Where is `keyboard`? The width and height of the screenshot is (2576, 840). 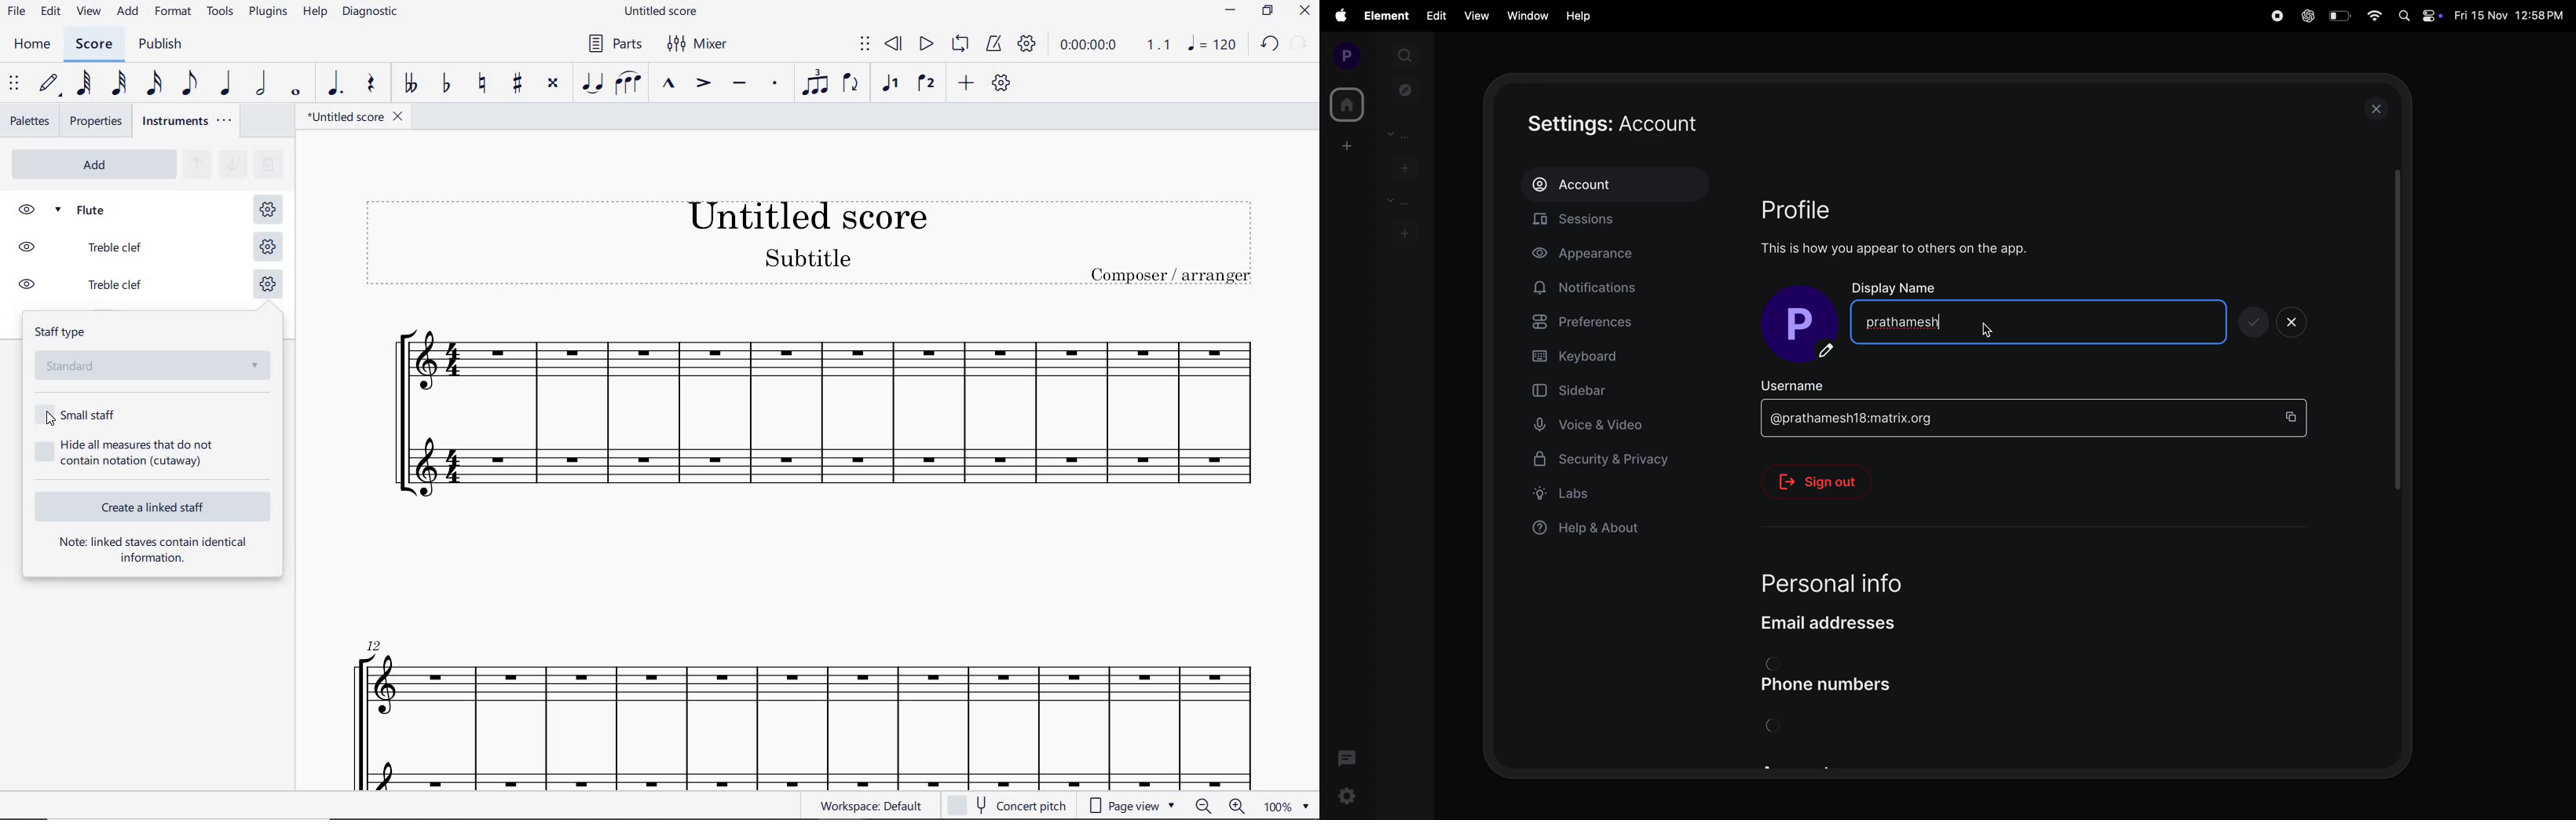 keyboard is located at coordinates (1610, 357).